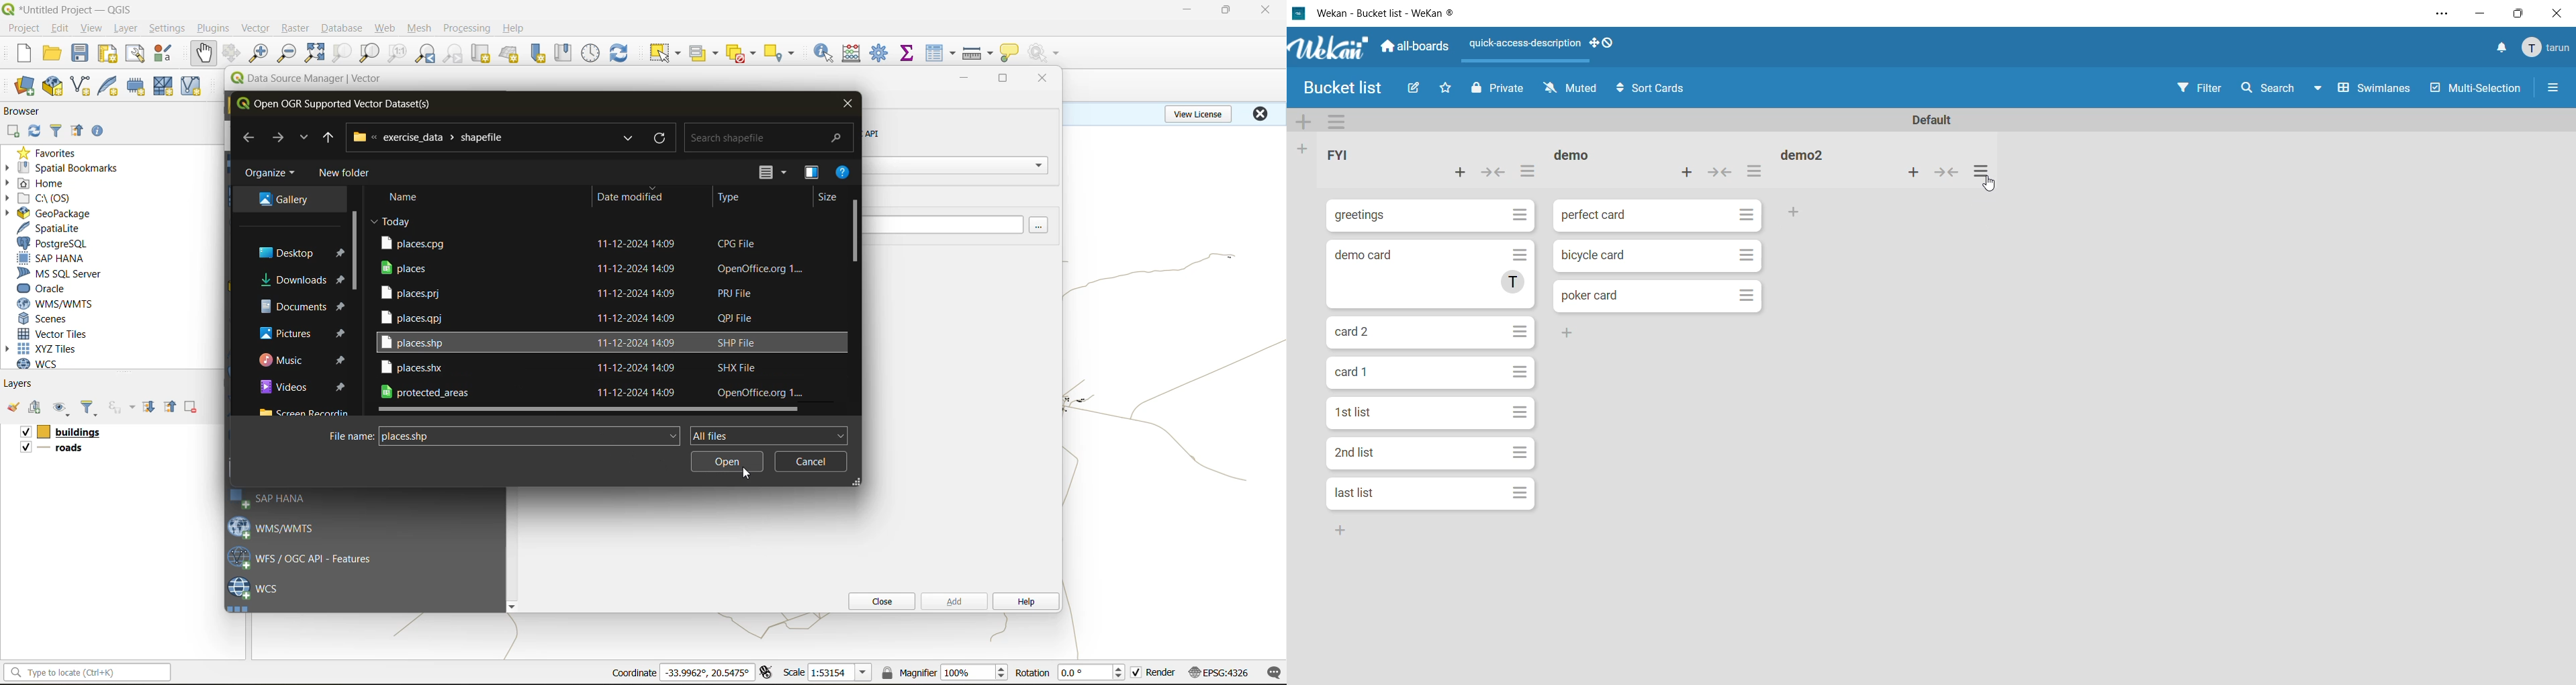 The height and width of the screenshot is (700, 2576). Describe the element at coordinates (45, 364) in the screenshot. I see `wcs` at that location.